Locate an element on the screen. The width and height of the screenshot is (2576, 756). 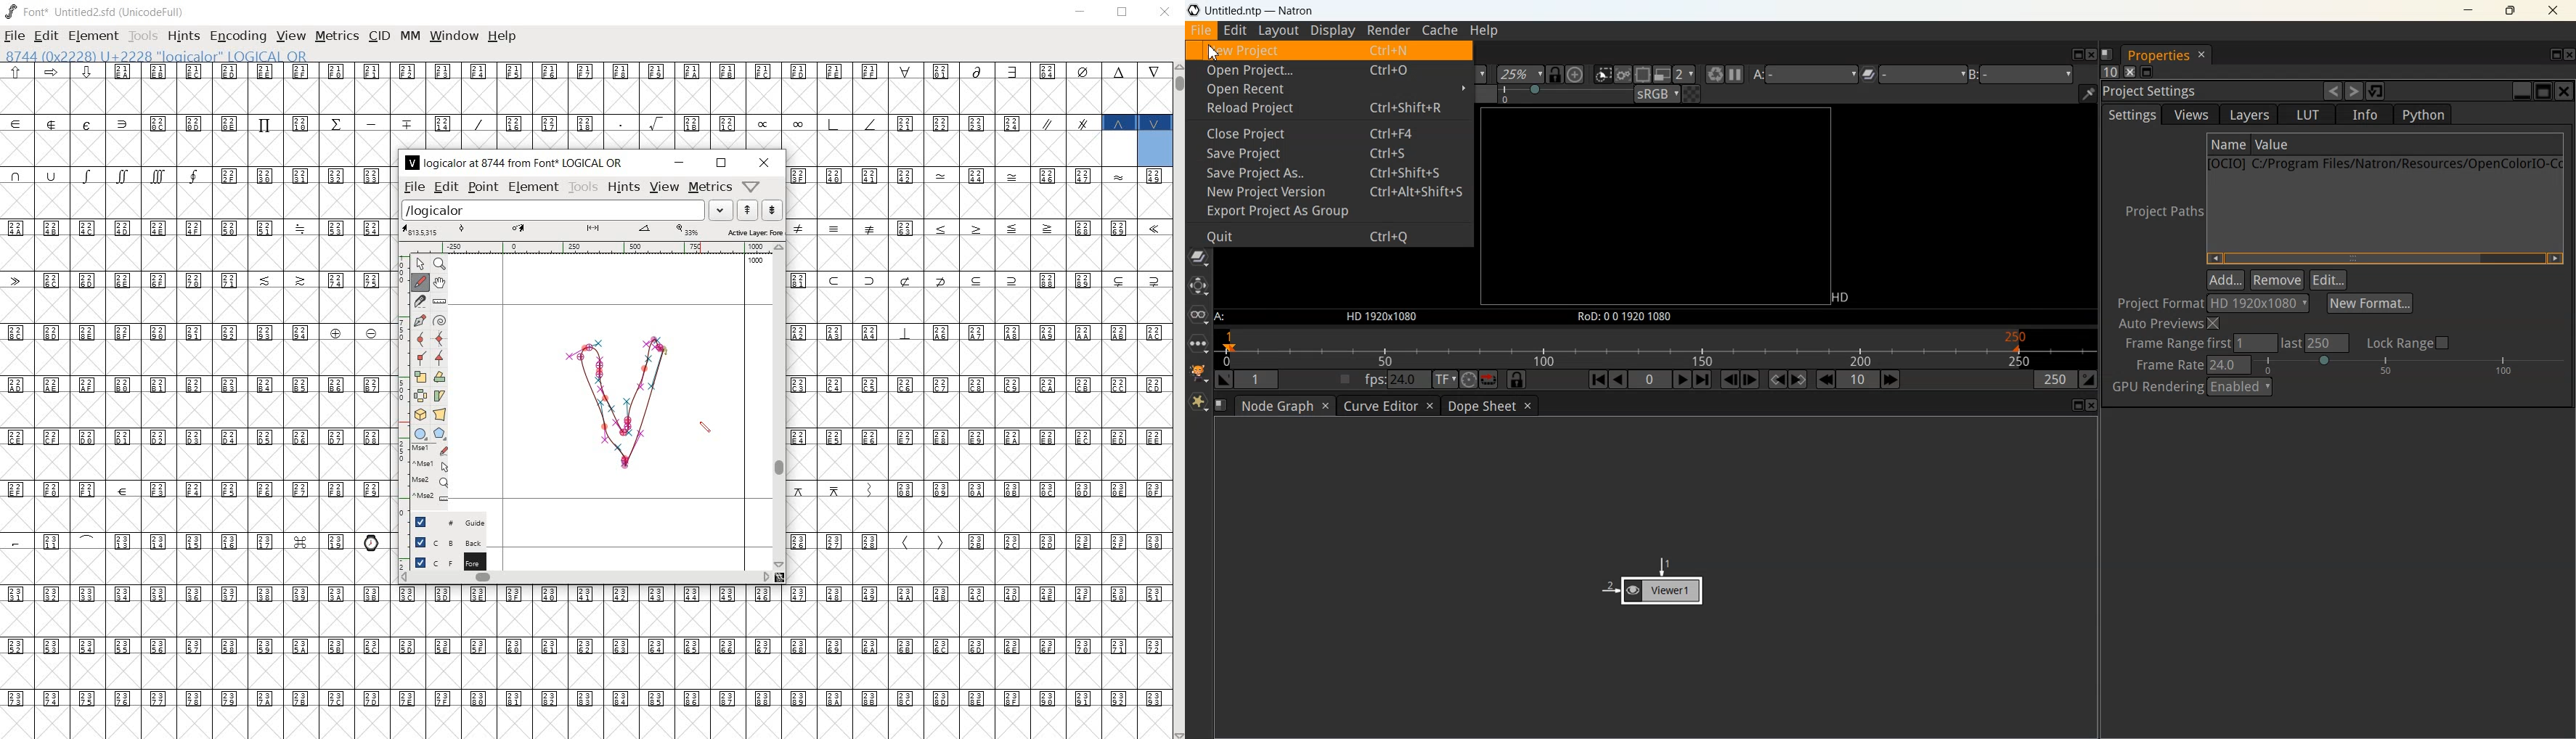
pencil tool/cursor navigation is located at coordinates (707, 428).